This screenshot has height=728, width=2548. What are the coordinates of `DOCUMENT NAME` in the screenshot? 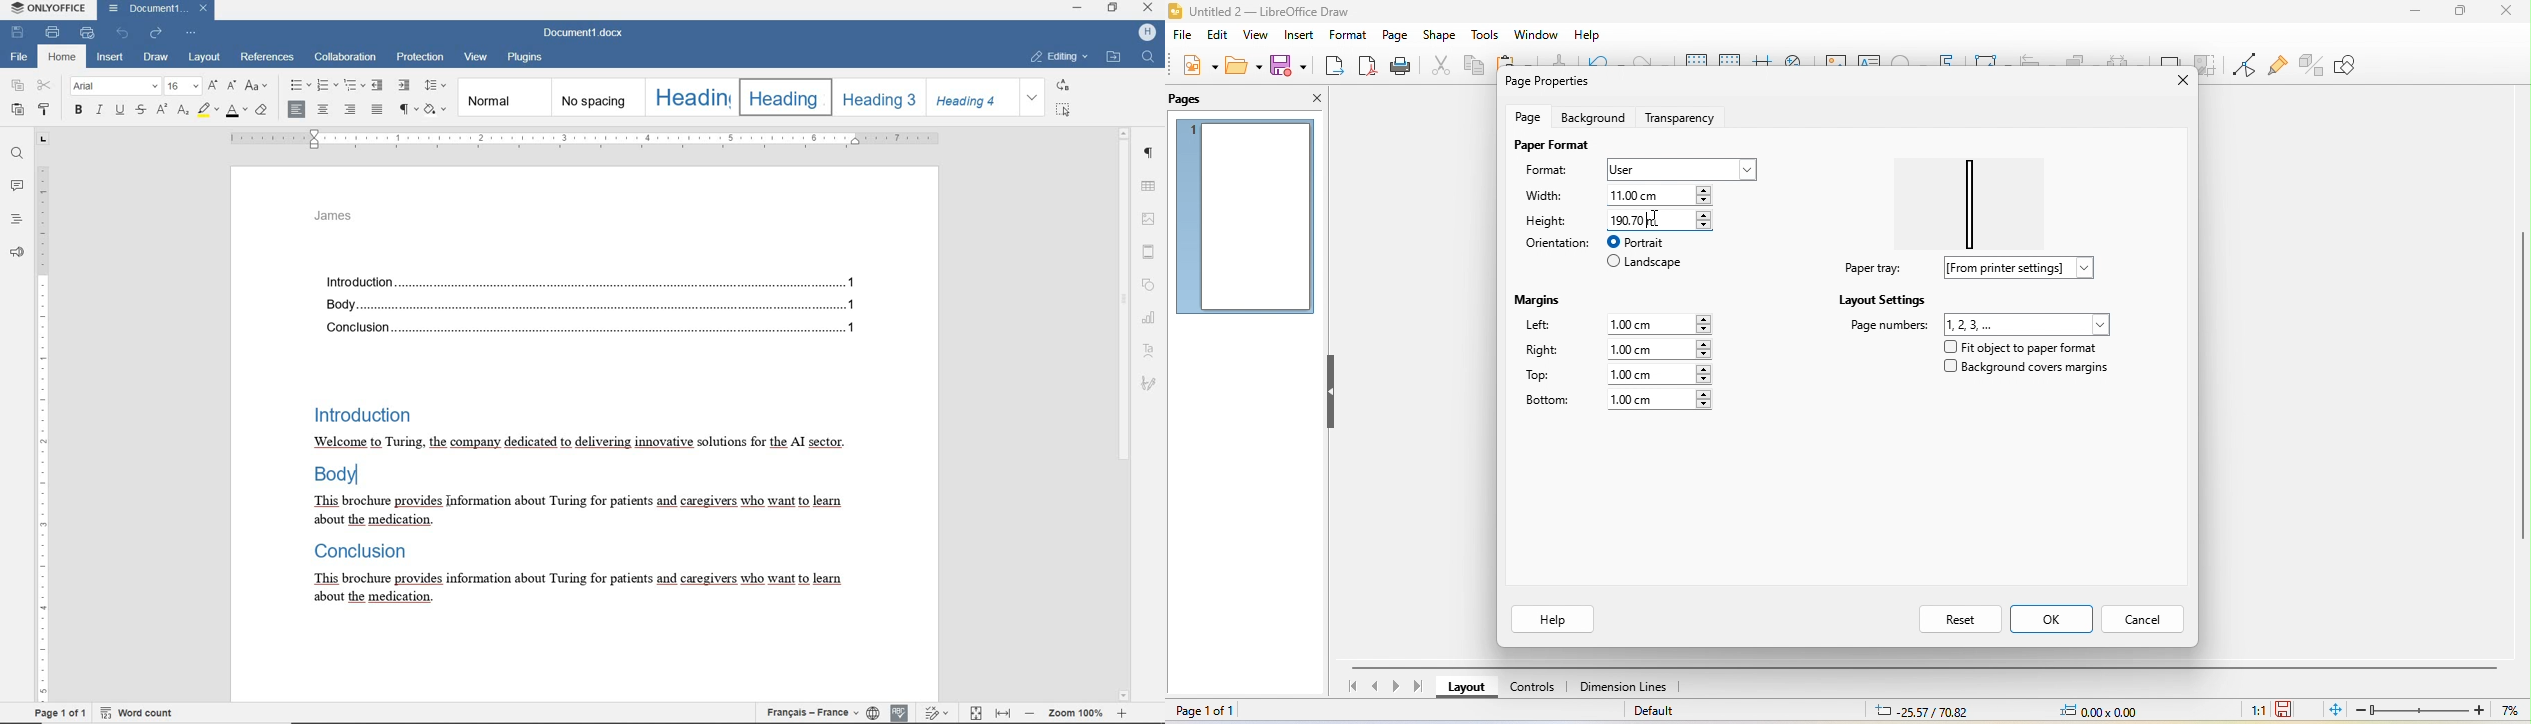 It's located at (156, 10).